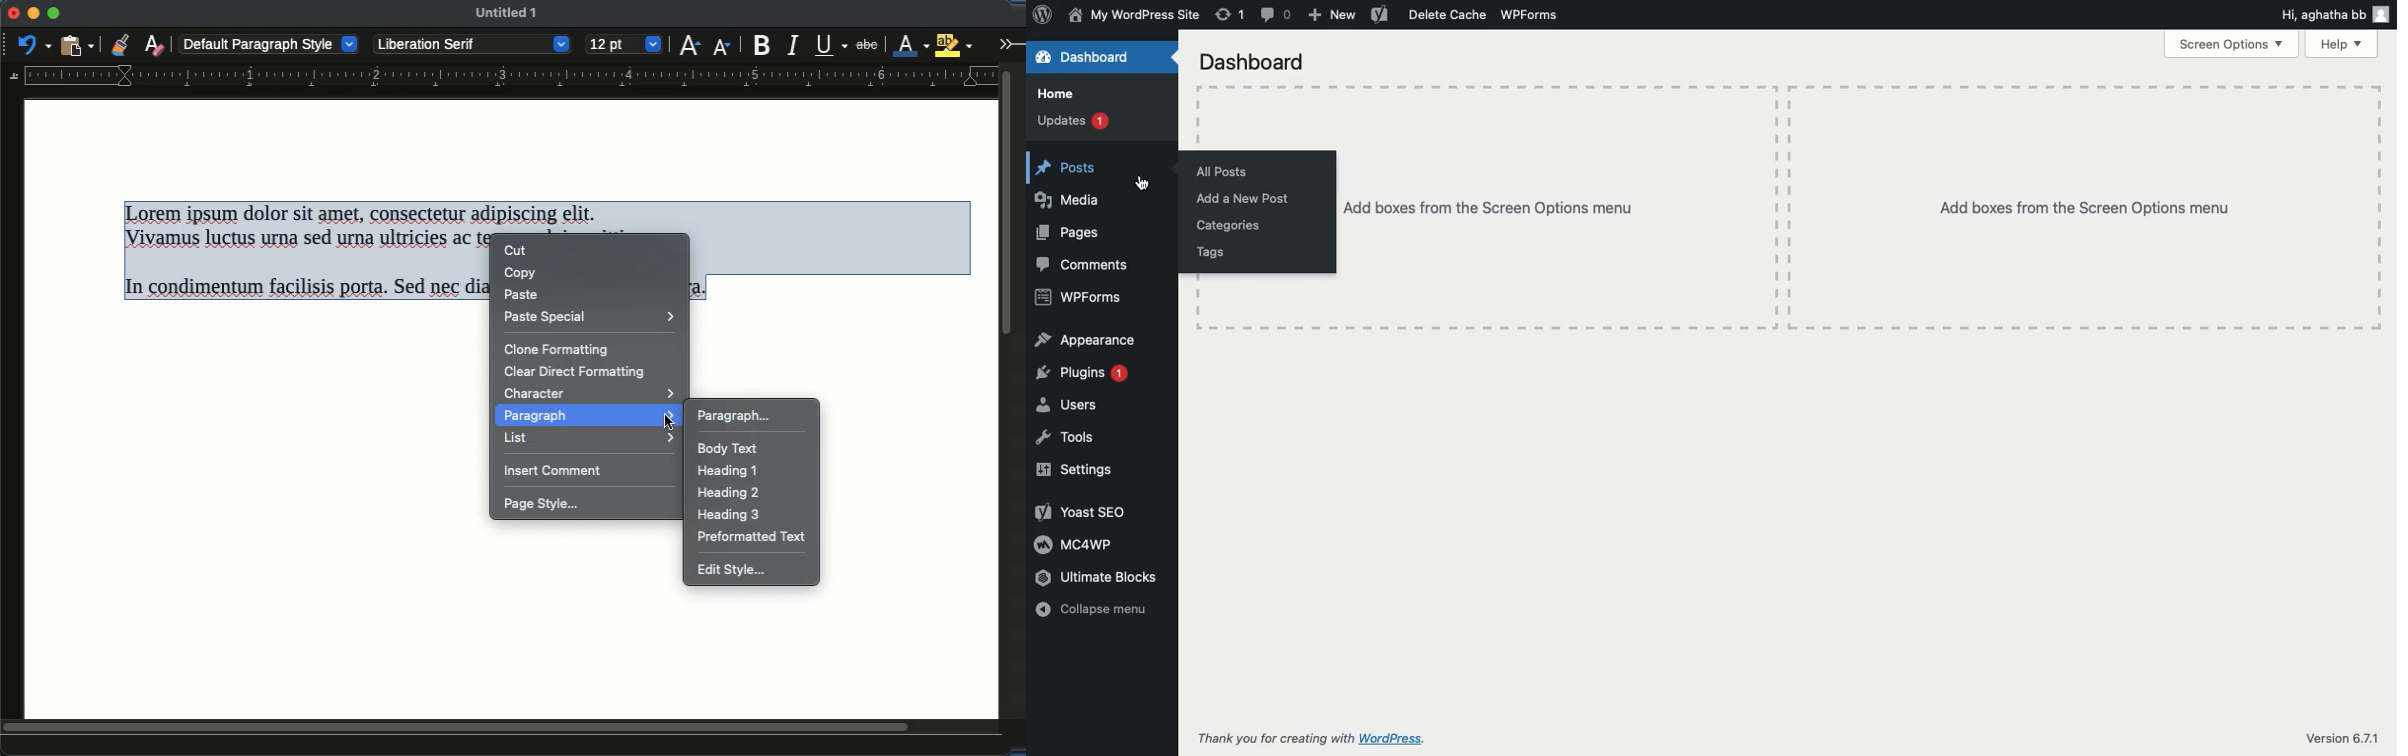 The image size is (2408, 756). I want to click on strikethrough, so click(867, 45).